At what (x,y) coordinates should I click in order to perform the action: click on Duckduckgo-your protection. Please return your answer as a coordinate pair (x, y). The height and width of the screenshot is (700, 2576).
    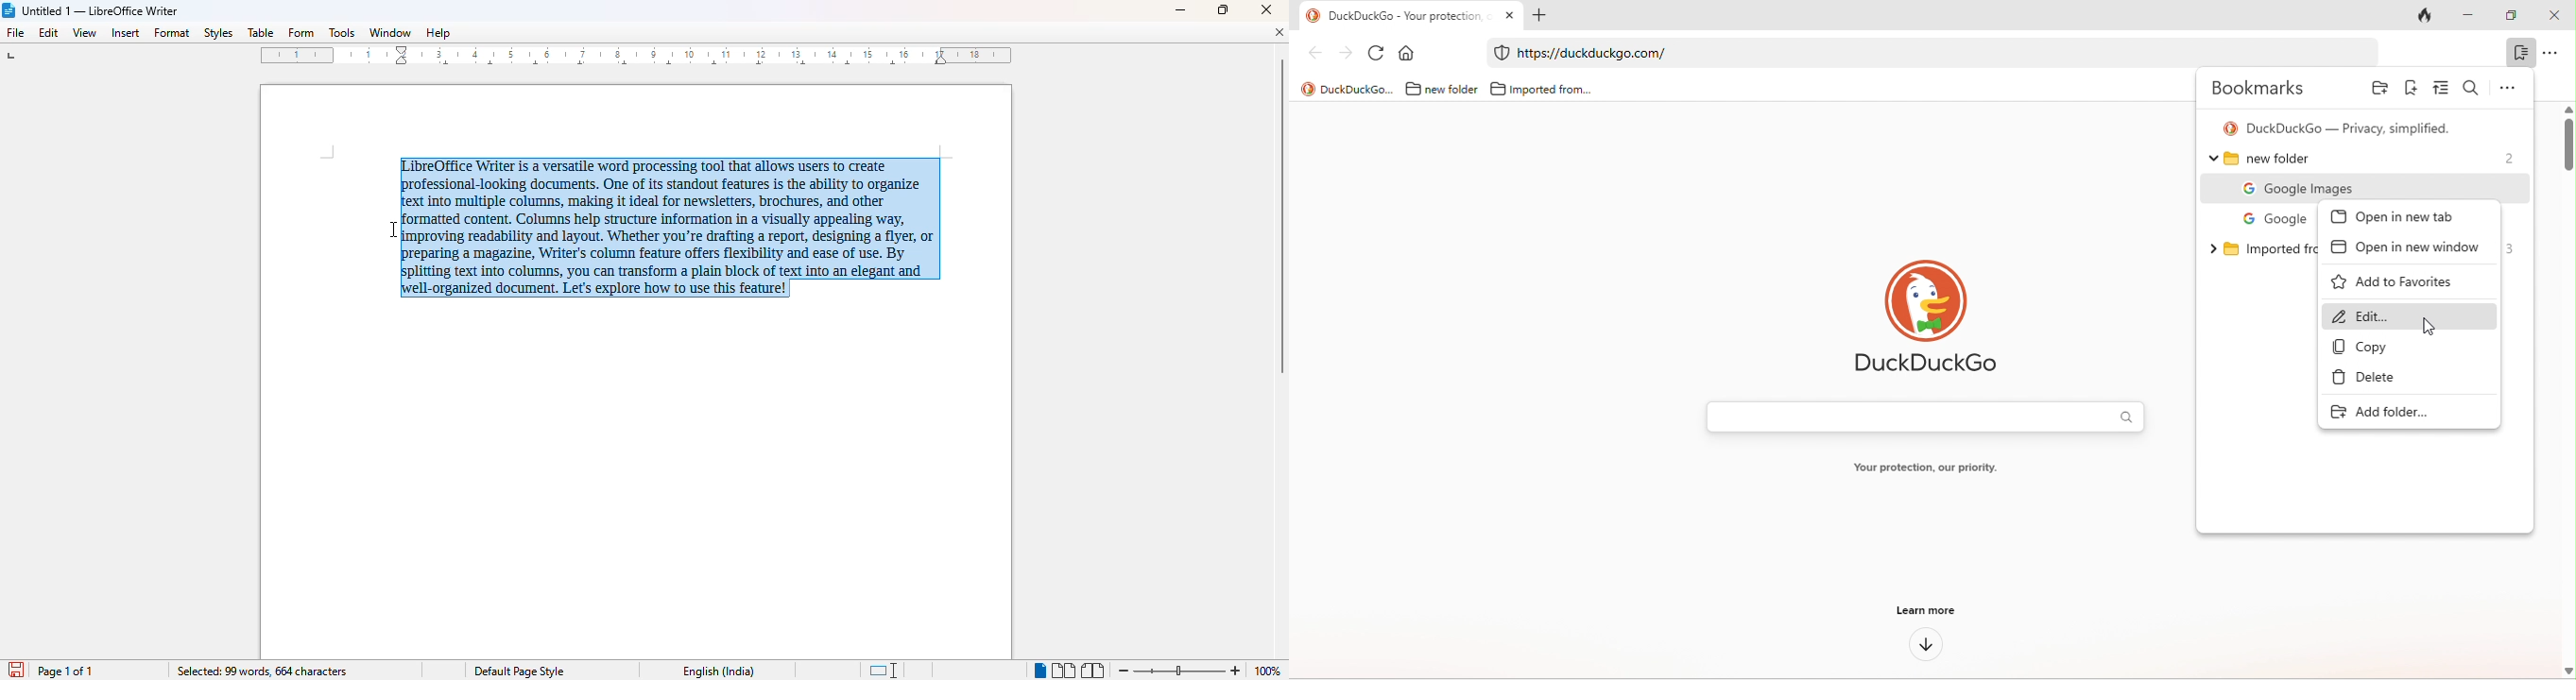
    Looking at the image, I should click on (1404, 14).